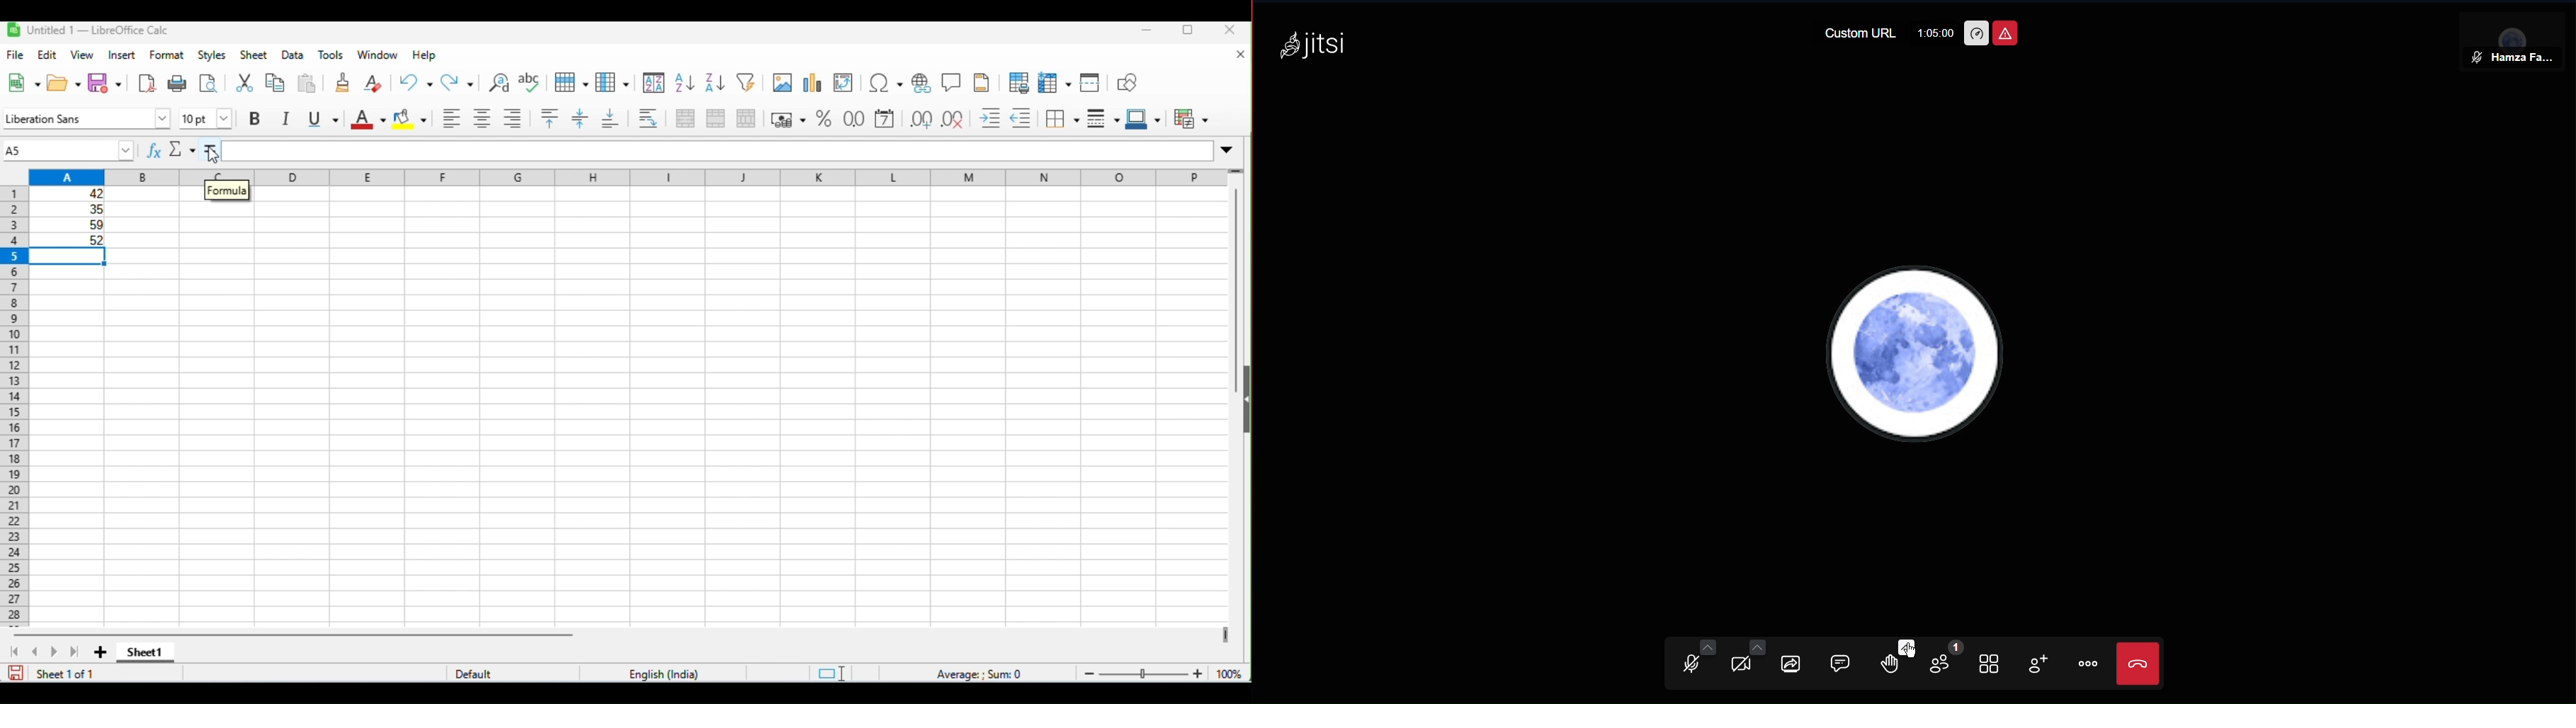  I want to click on open, so click(63, 83).